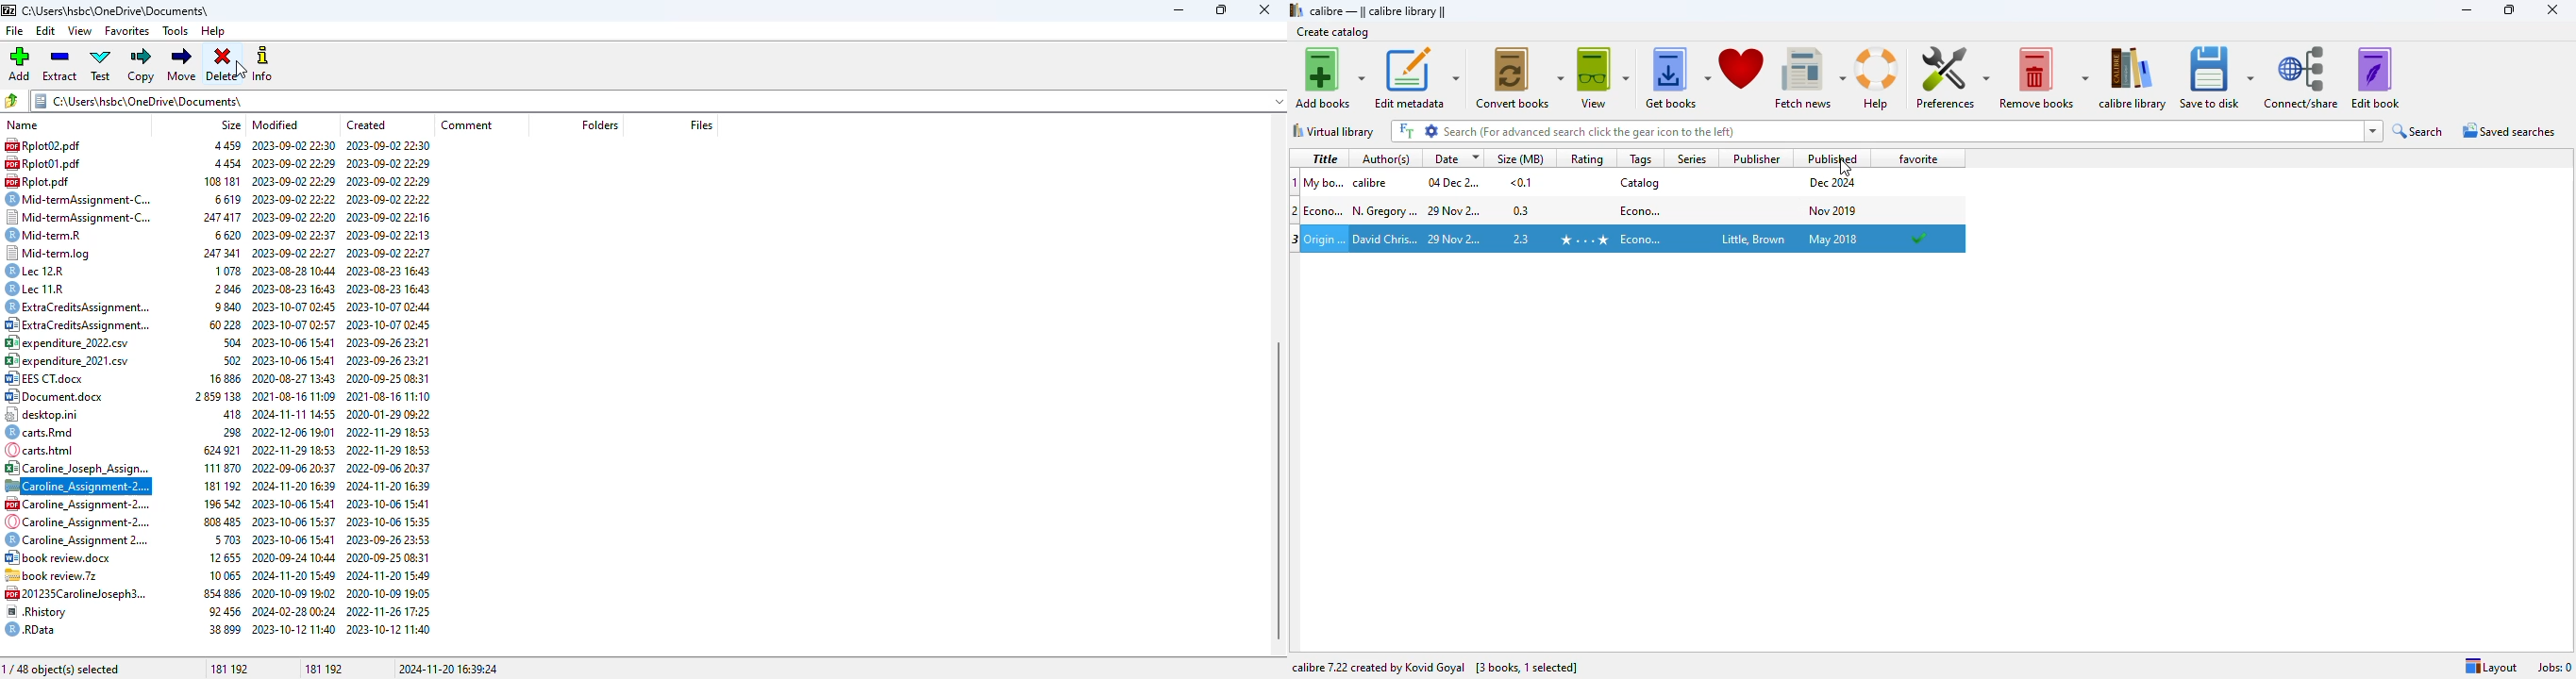 This screenshot has width=2576, height=700. I want to click on 16 886, so click(222, 377).